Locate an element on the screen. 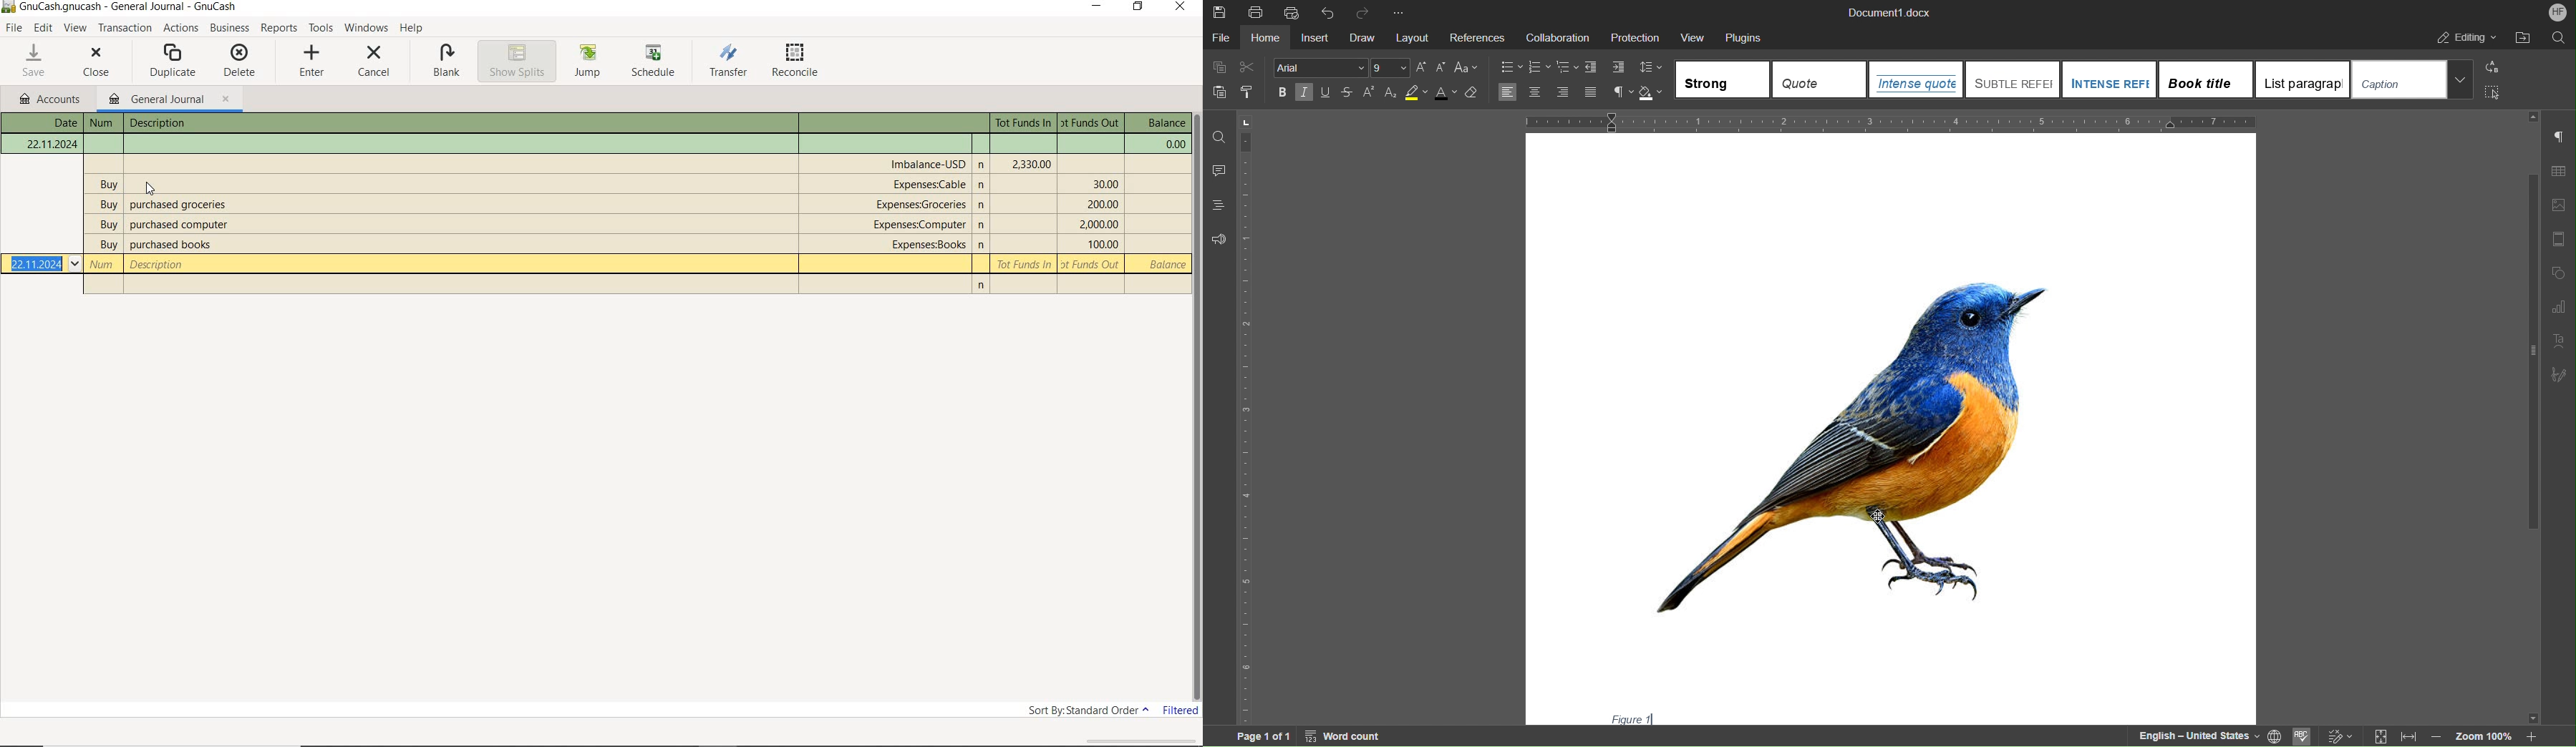 This screenshot has height=756, width=2576. Account is located at coordinates (2555, 12).